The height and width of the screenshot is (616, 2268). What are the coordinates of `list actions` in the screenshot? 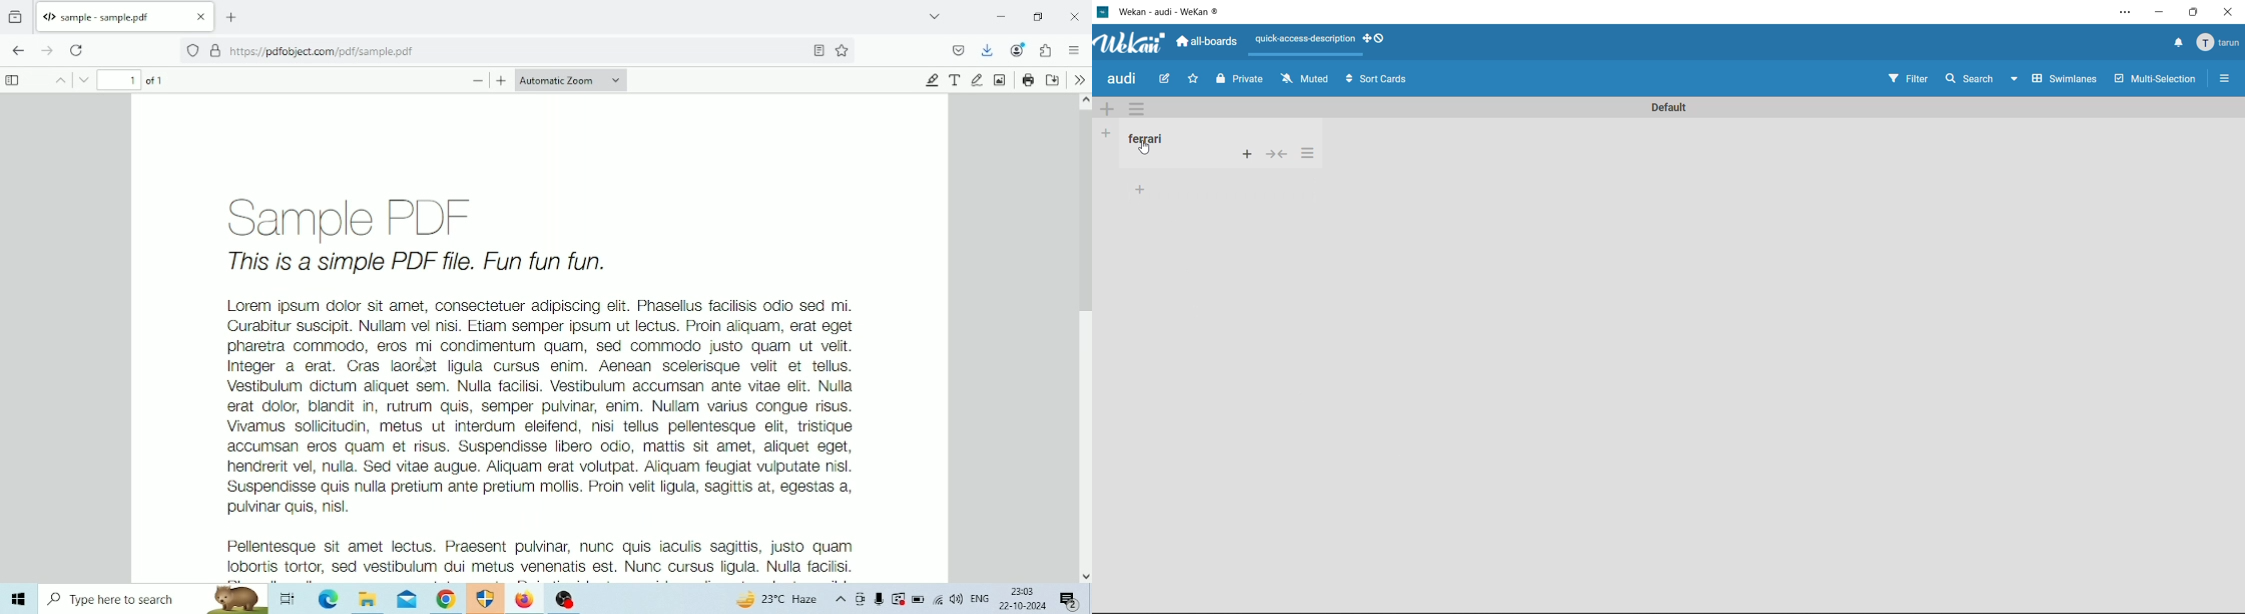 It's located at (1311, 155).